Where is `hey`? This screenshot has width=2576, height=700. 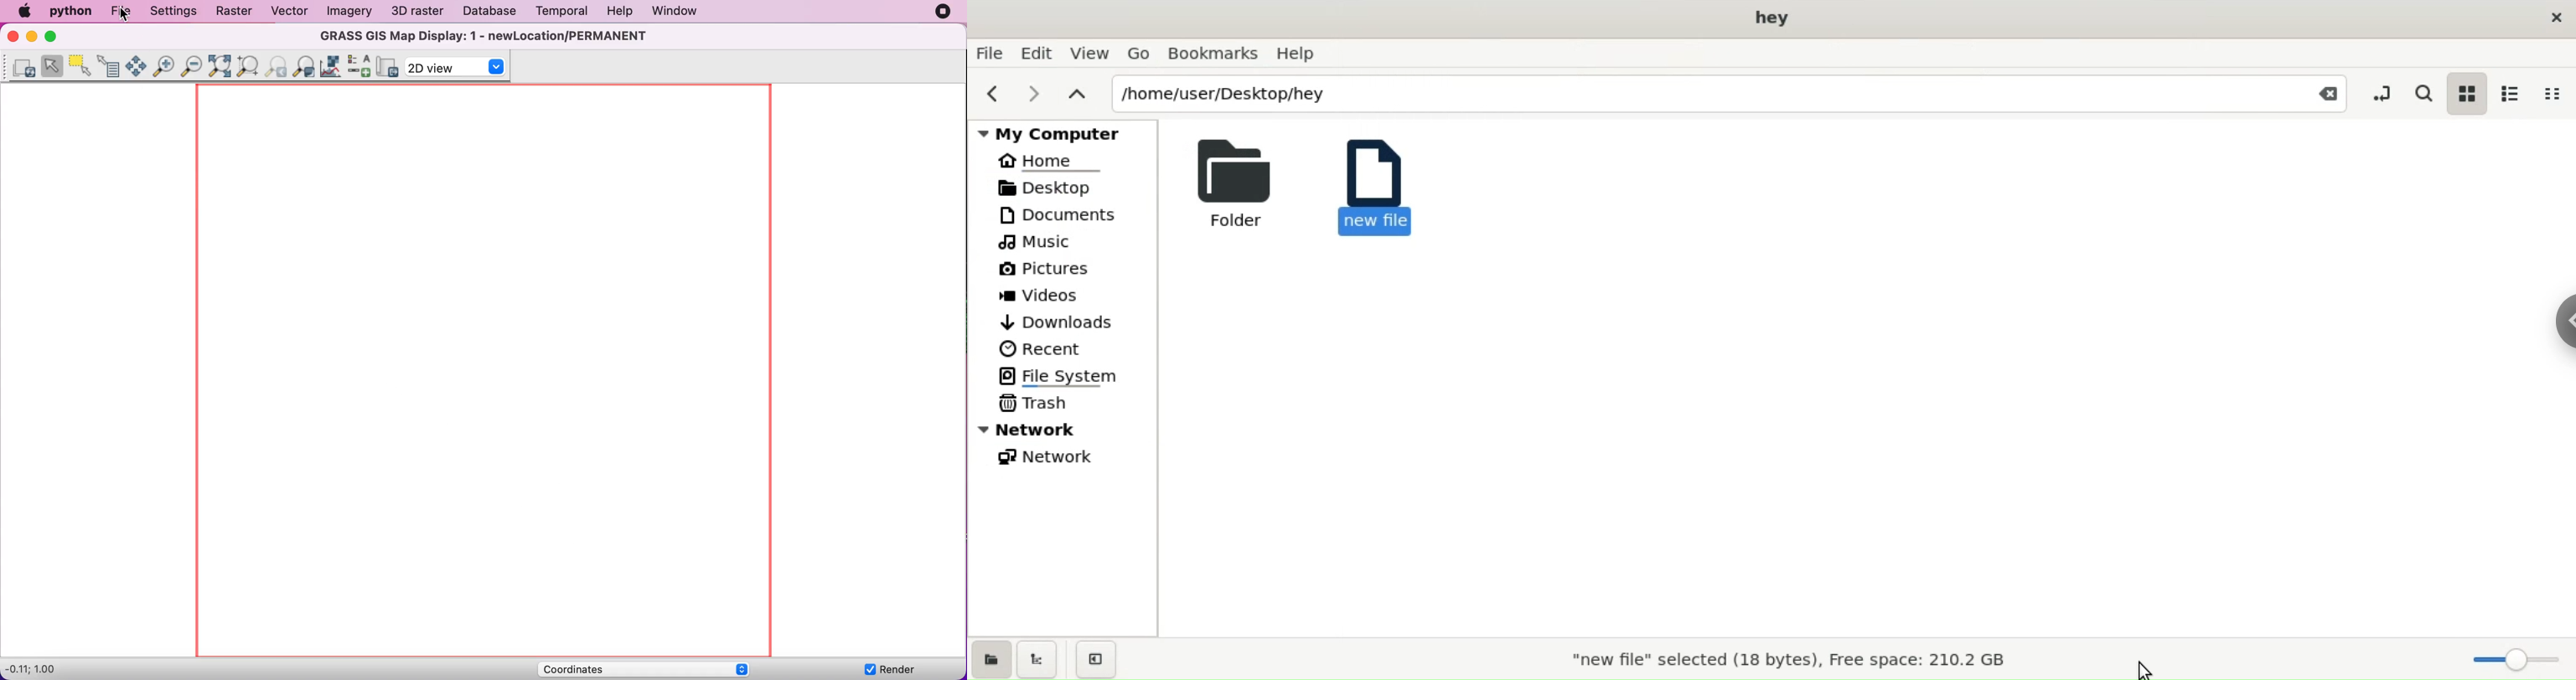
hey is located at coordinates (1774, 18).